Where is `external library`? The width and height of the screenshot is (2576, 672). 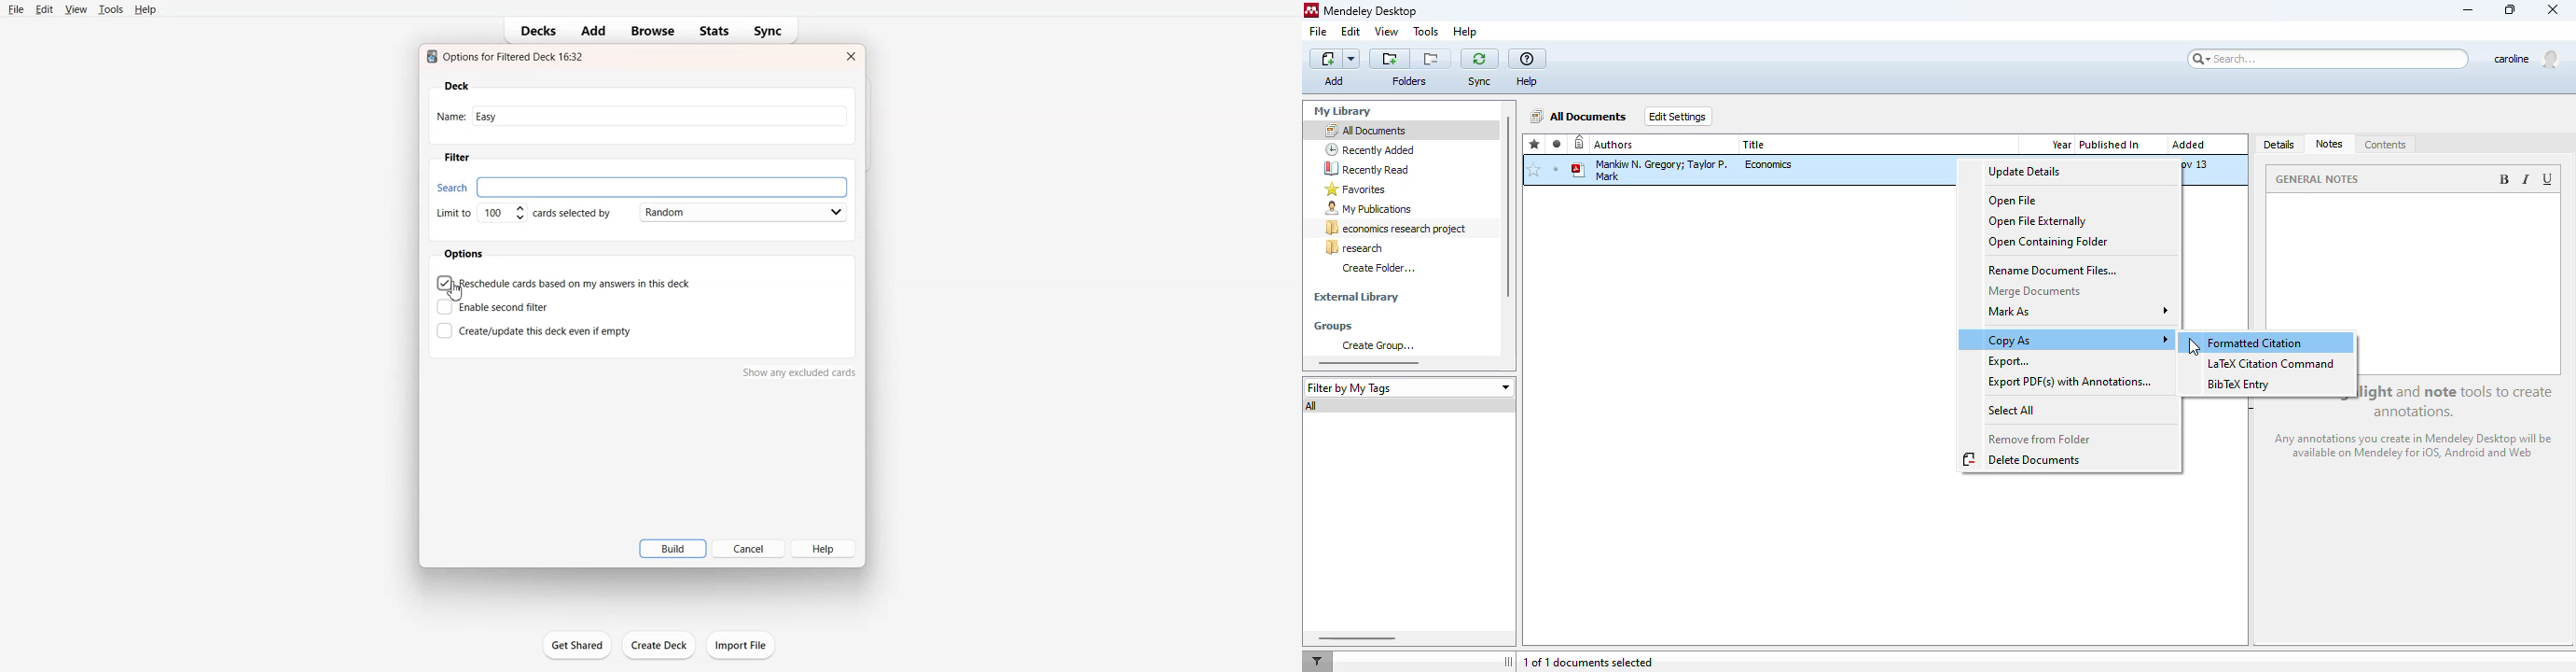
external library is located at coordinates (1356, 298).